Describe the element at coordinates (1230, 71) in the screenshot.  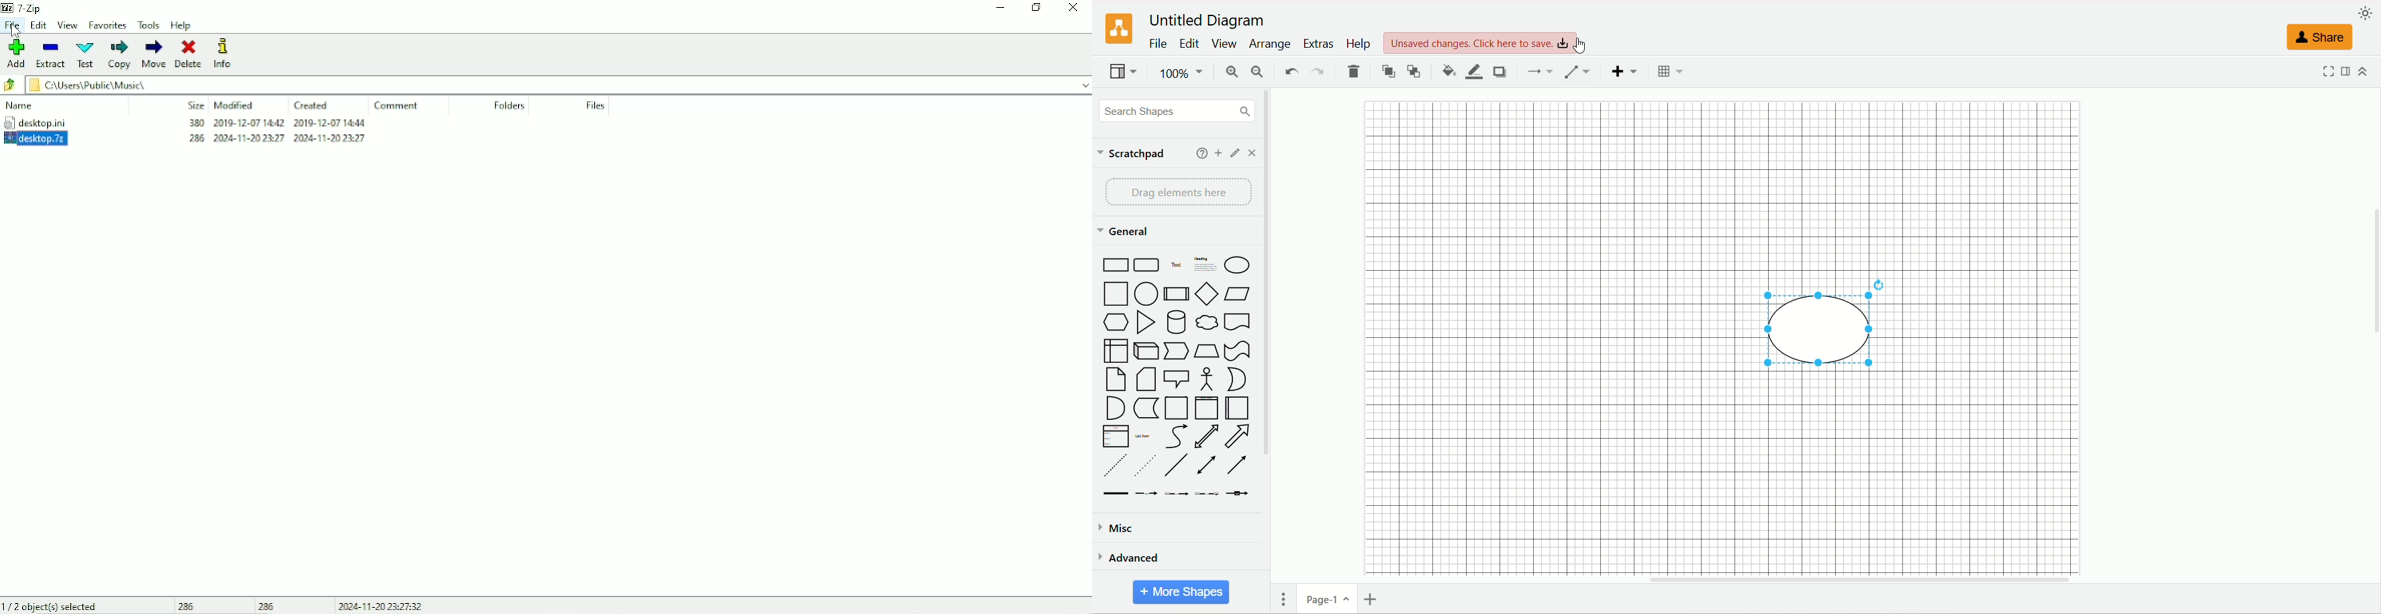
I see `zoom in` at that location.